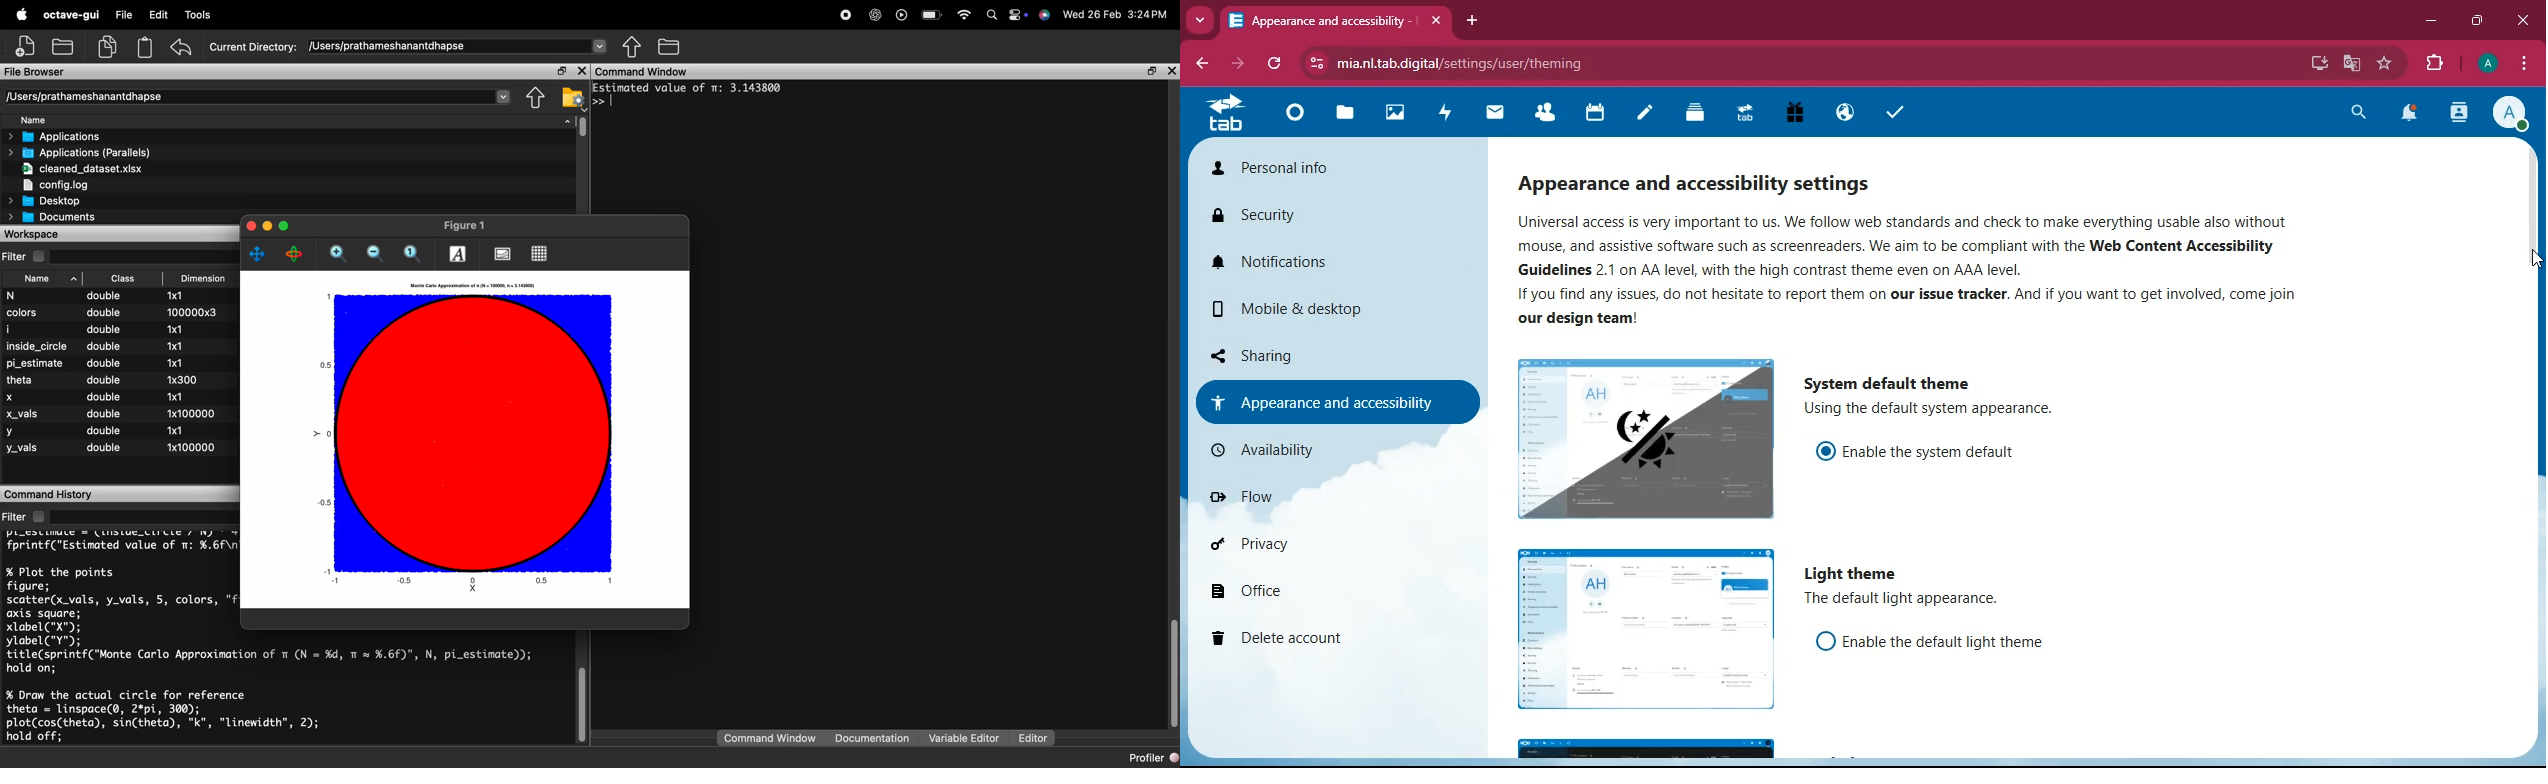 The width and height of the screenshot is (2548, 784). What do you see at coordinates (1638, 114) in the screenshot?
I see `notes` at bounding box center [1638, 114].